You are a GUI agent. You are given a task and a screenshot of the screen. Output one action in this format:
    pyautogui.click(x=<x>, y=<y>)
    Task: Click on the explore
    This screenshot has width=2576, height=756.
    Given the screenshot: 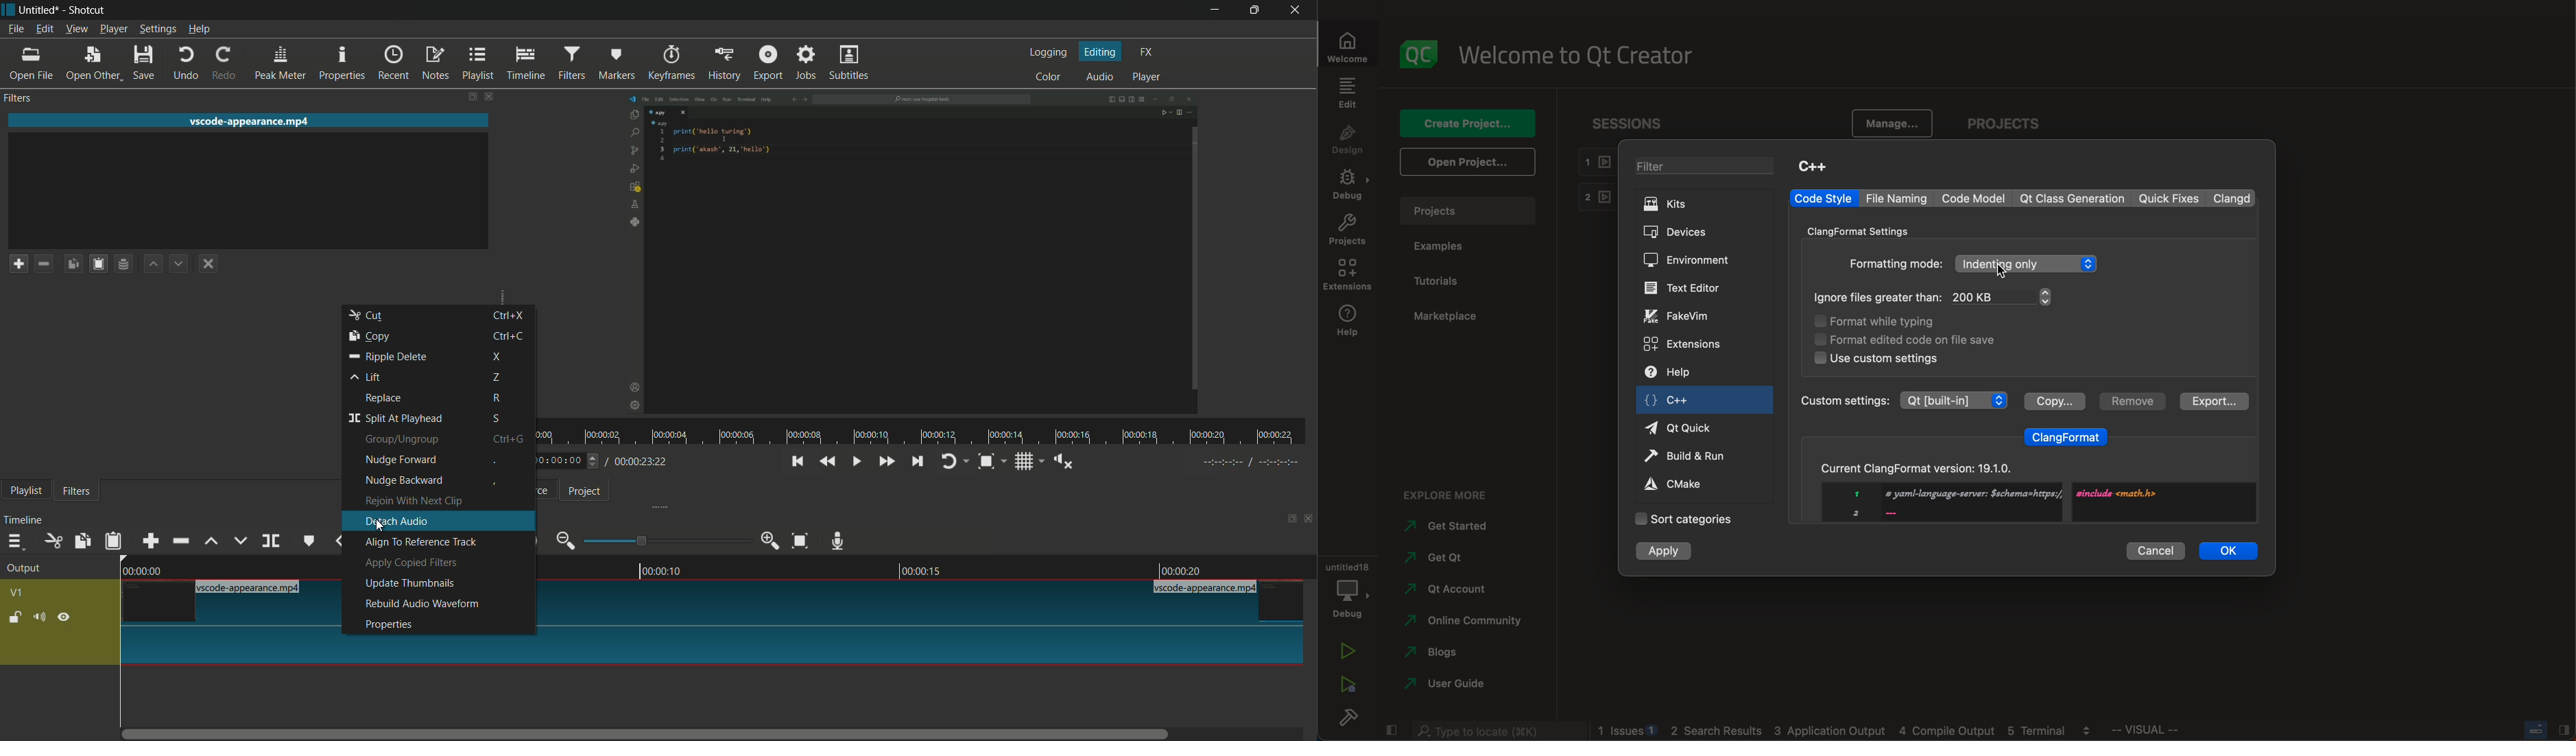 What is the action you would take?
    pyautogui.click(x=1453, y=492)
    